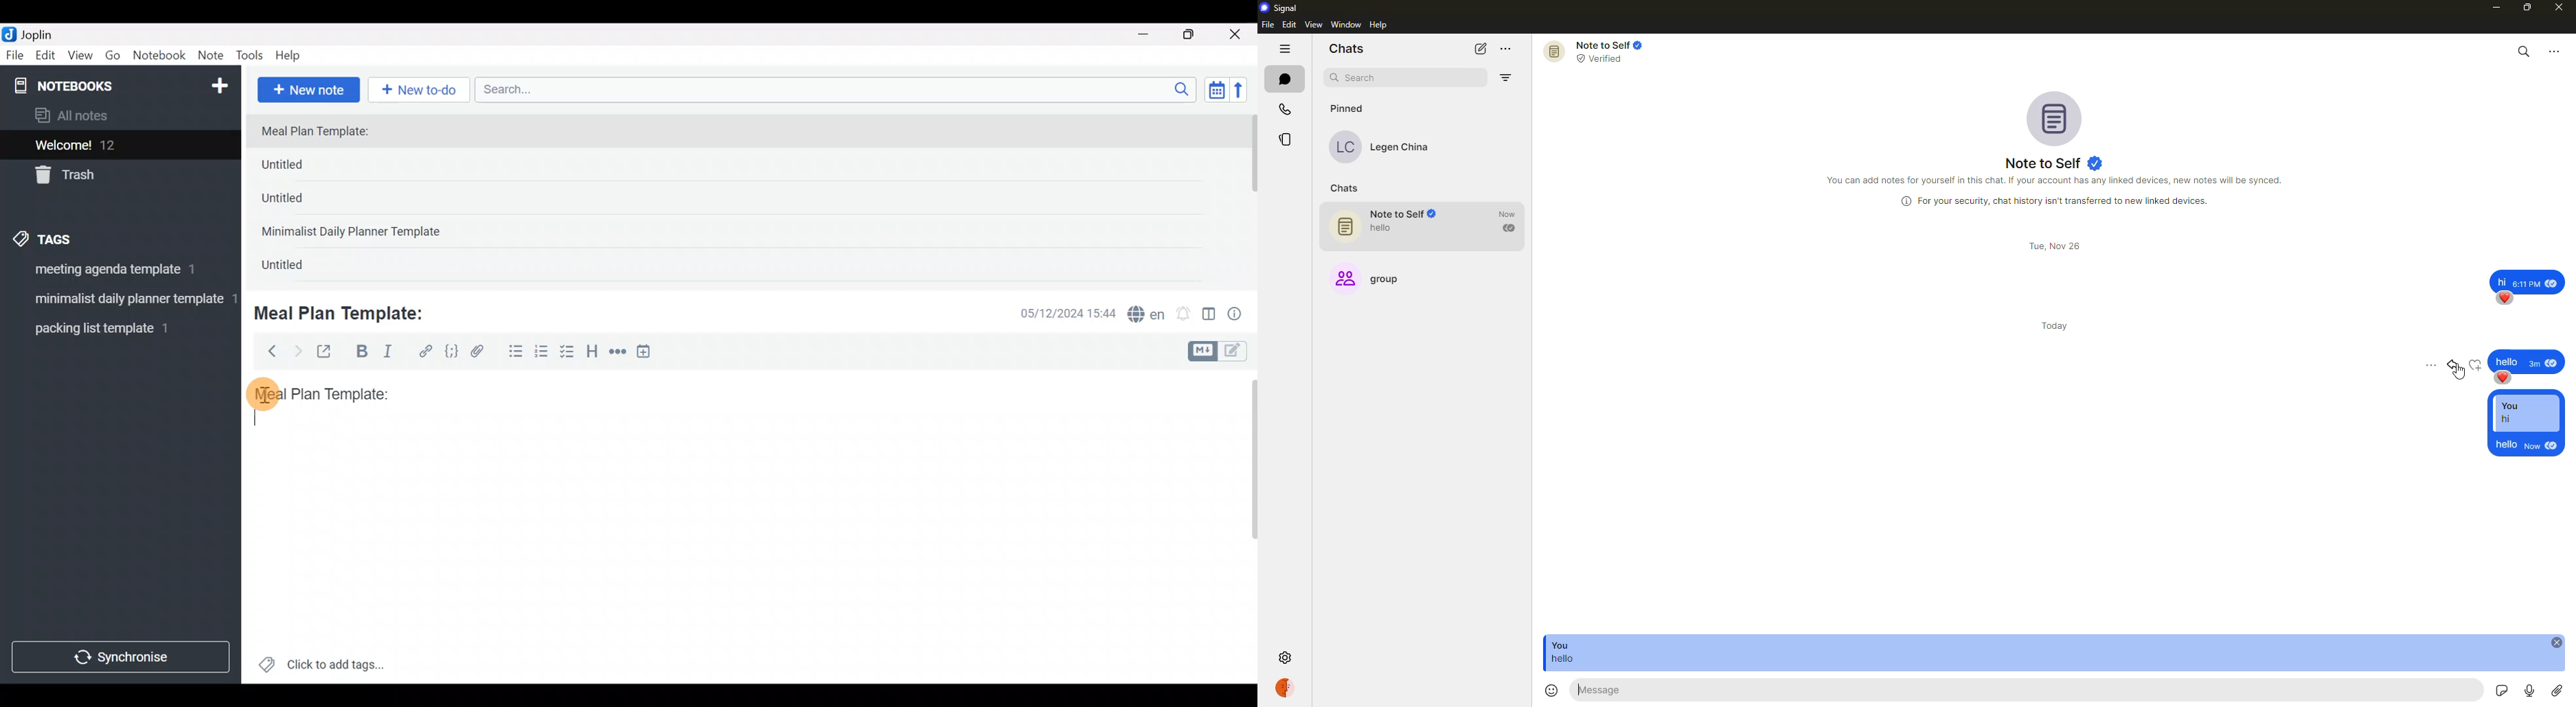 This screenshot has width=2576, height=728. Describe the element at coordinates (260, 419) in the screenshot. I see `text cursor` at that location.